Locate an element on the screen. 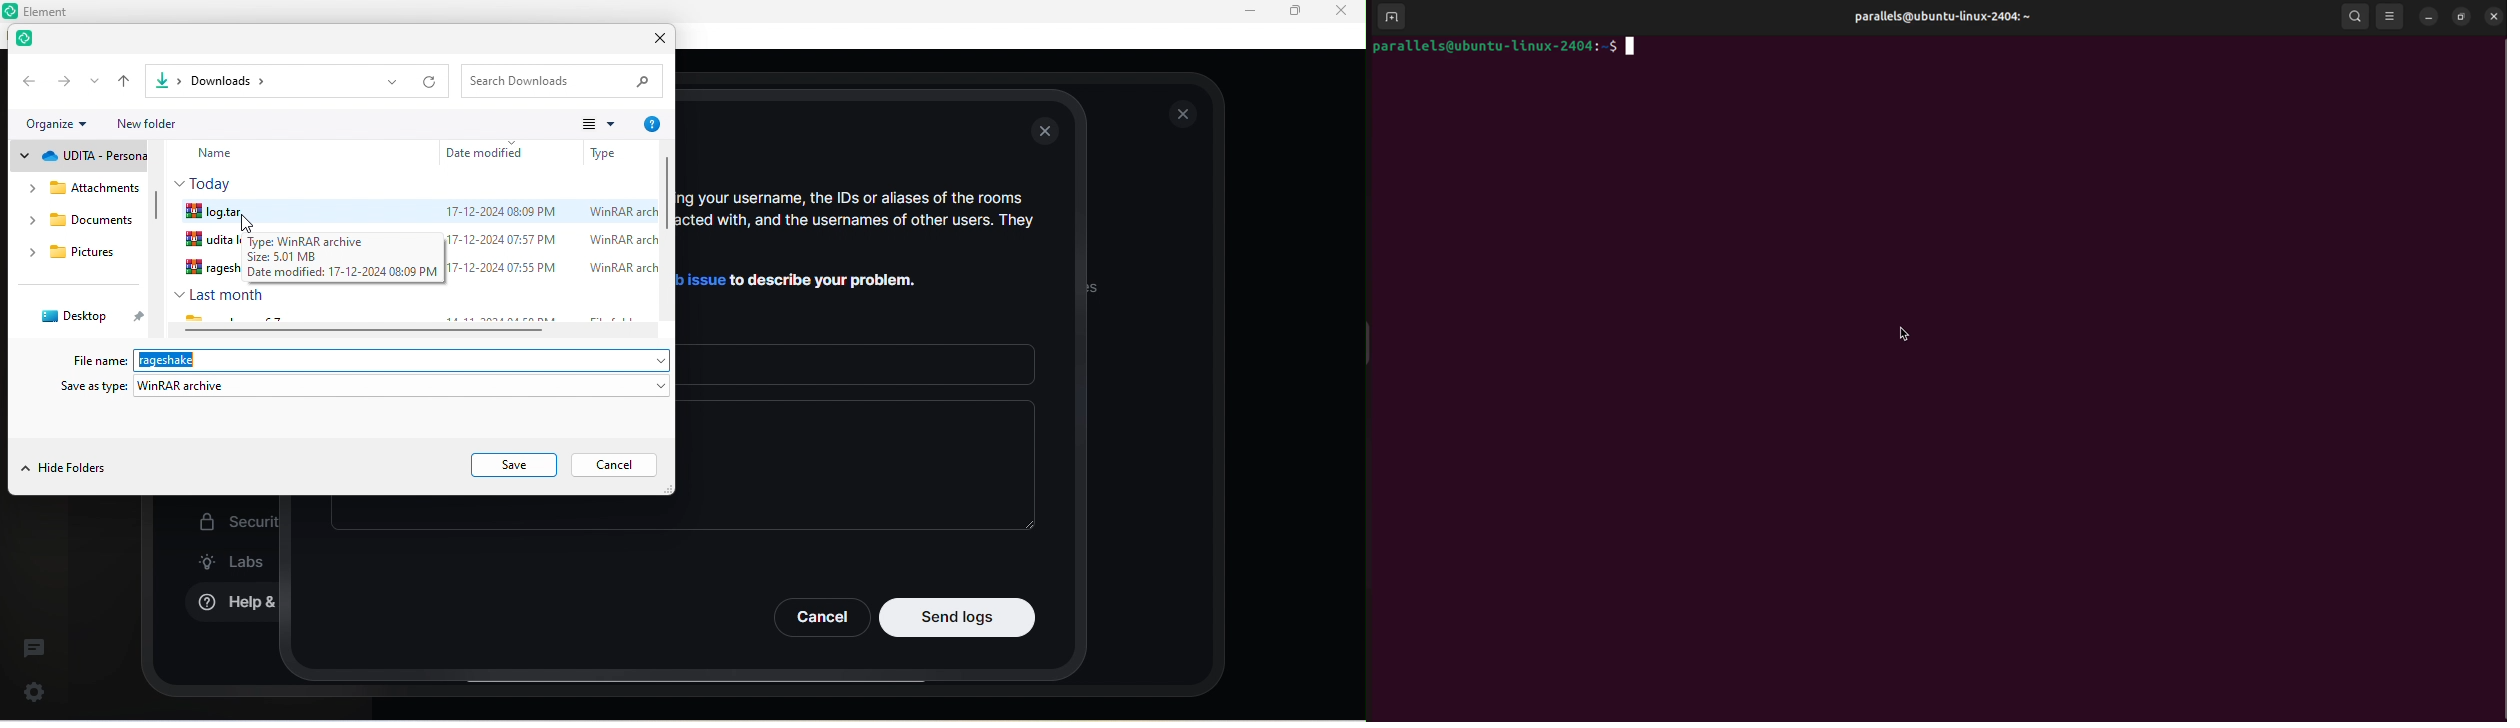 This screenshot has width=2520, height=728. maximize is located at coordinates (1294, 12).